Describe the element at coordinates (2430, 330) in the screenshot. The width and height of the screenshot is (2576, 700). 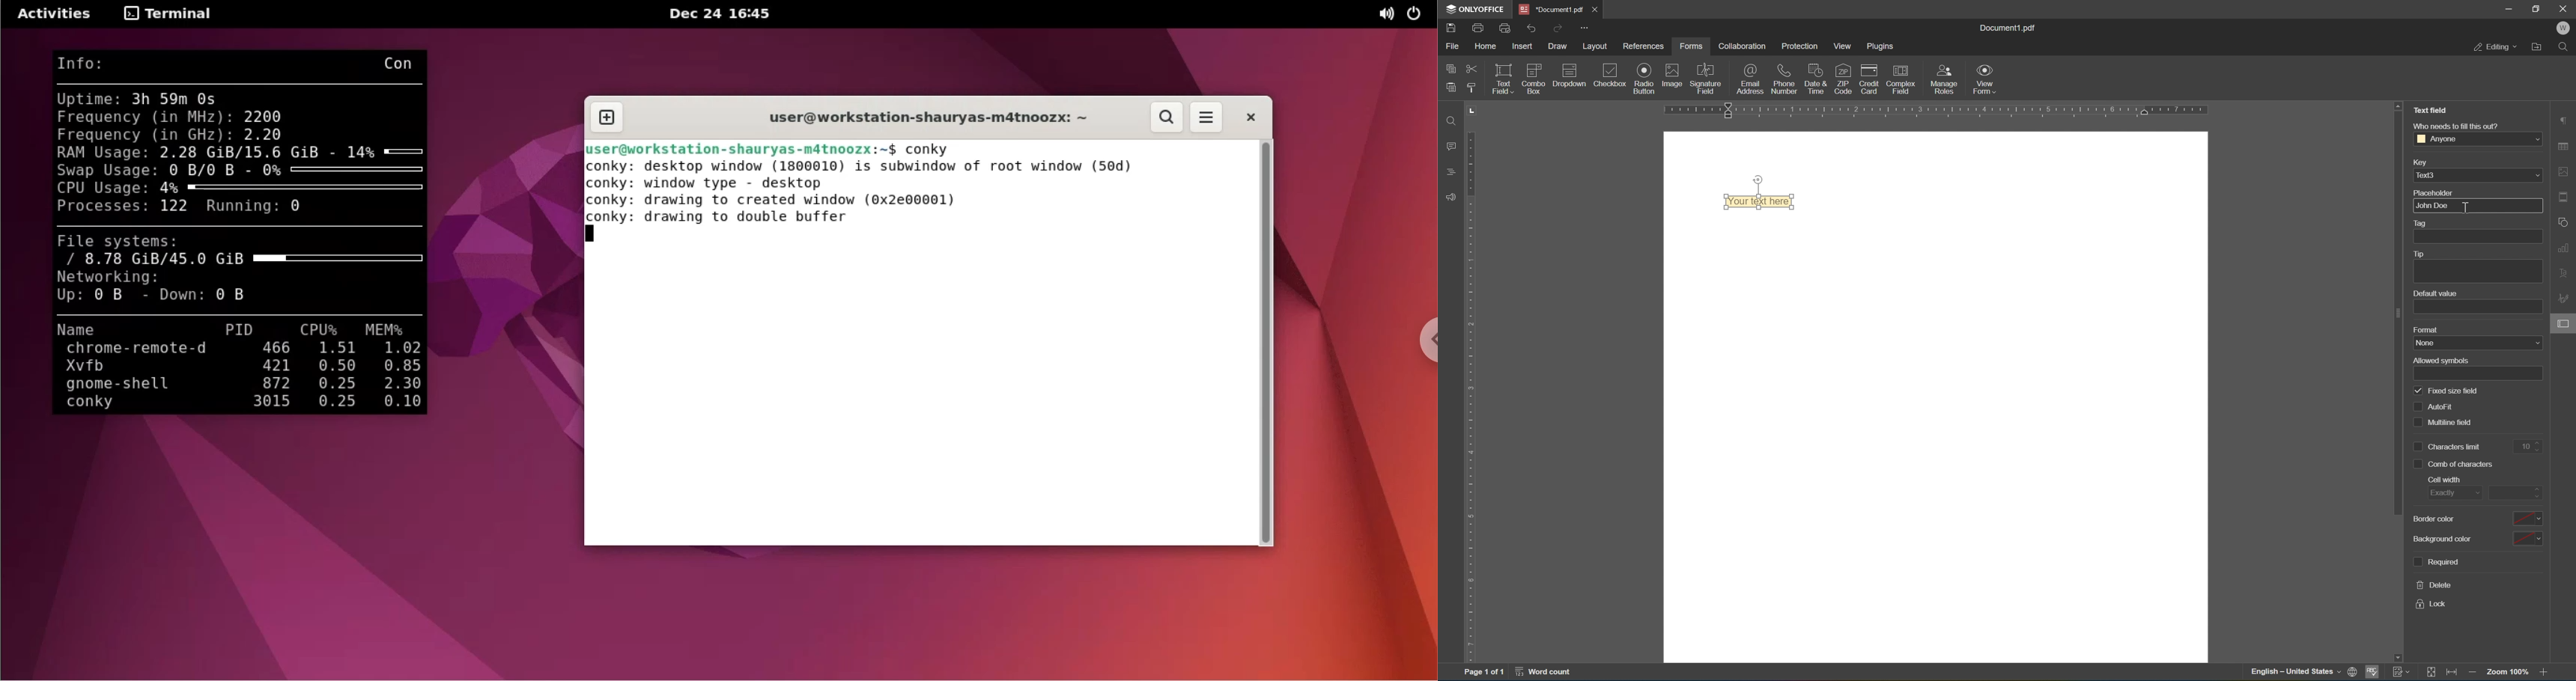
I see `format` at that location.